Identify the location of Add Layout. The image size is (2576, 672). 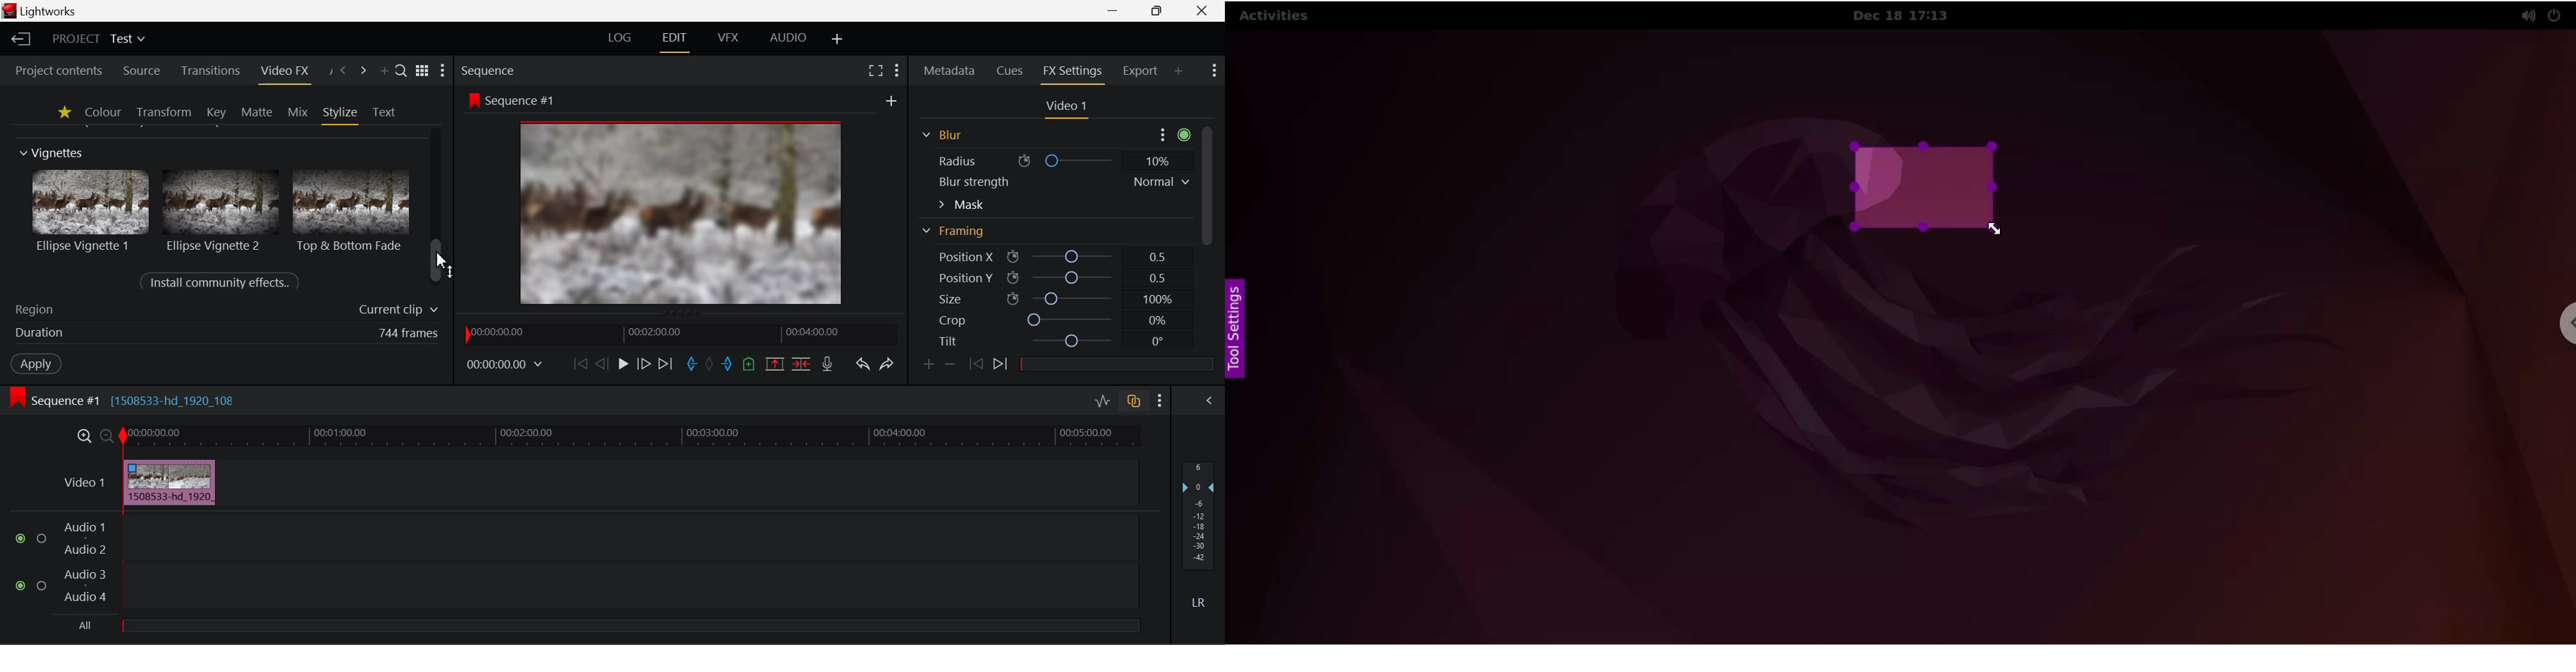
(838, 39).